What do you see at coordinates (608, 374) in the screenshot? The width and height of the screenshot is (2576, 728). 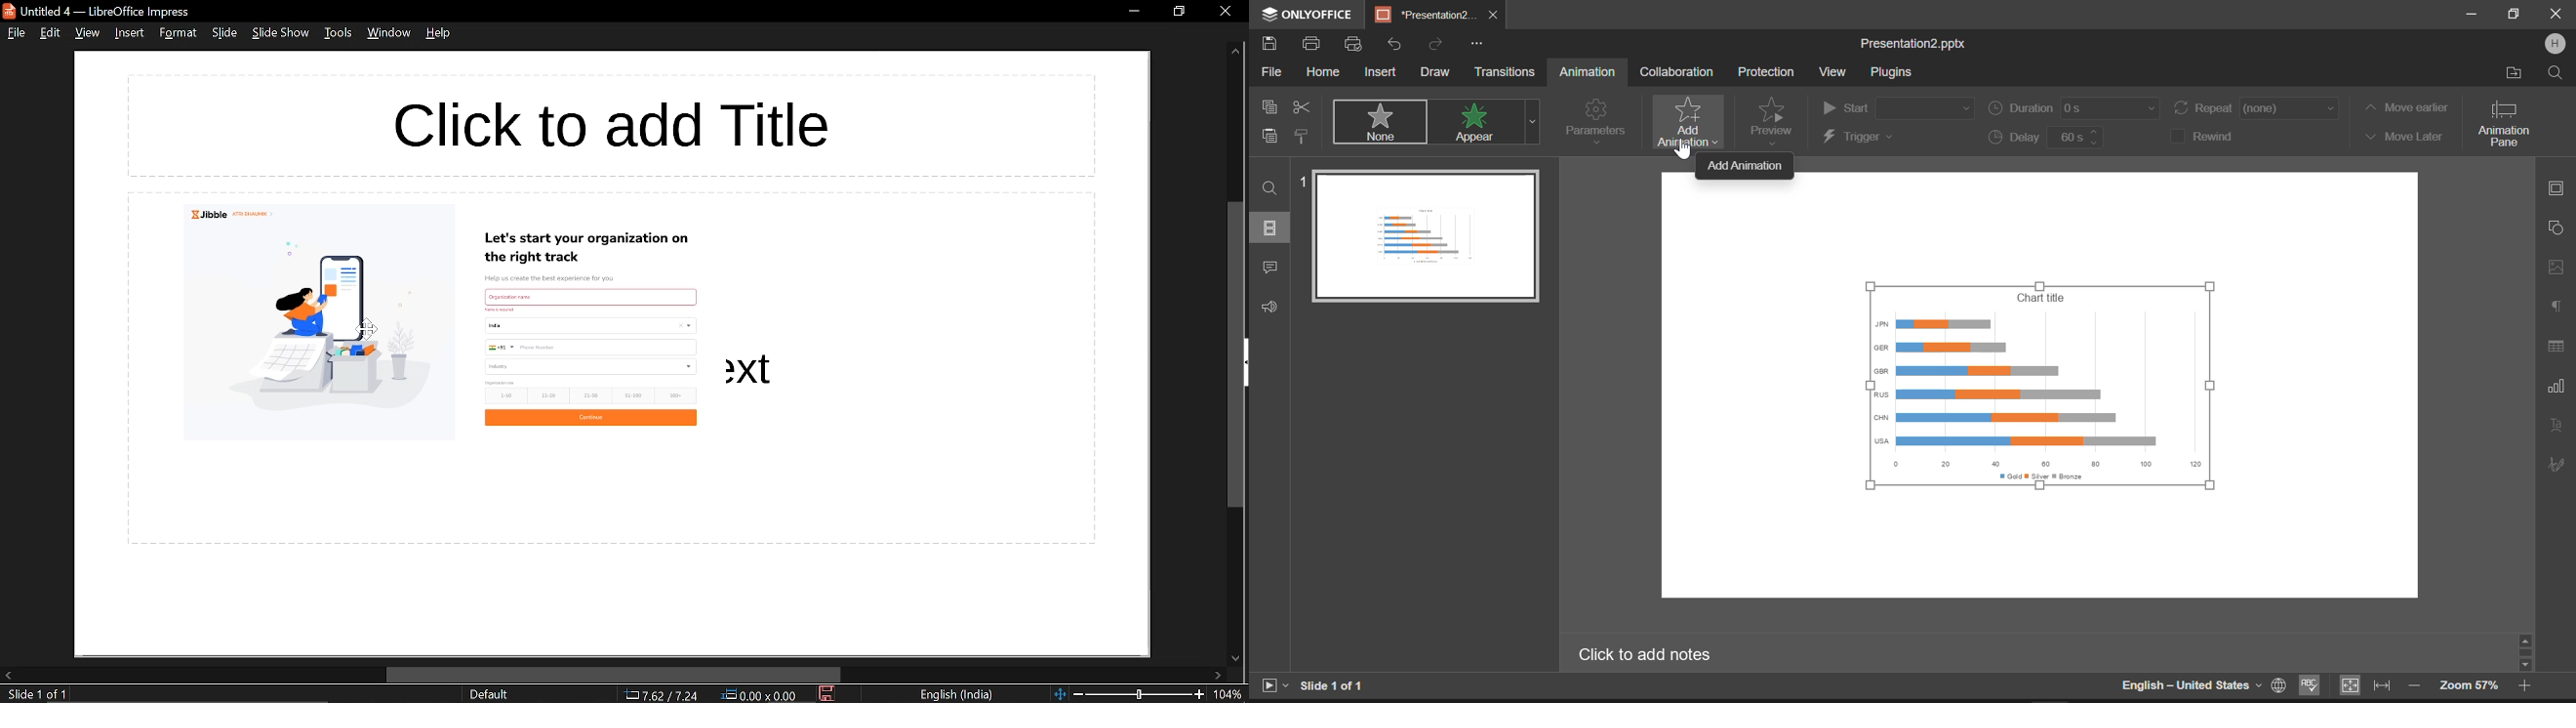 I see `Image` at bounding box center [608, 374].